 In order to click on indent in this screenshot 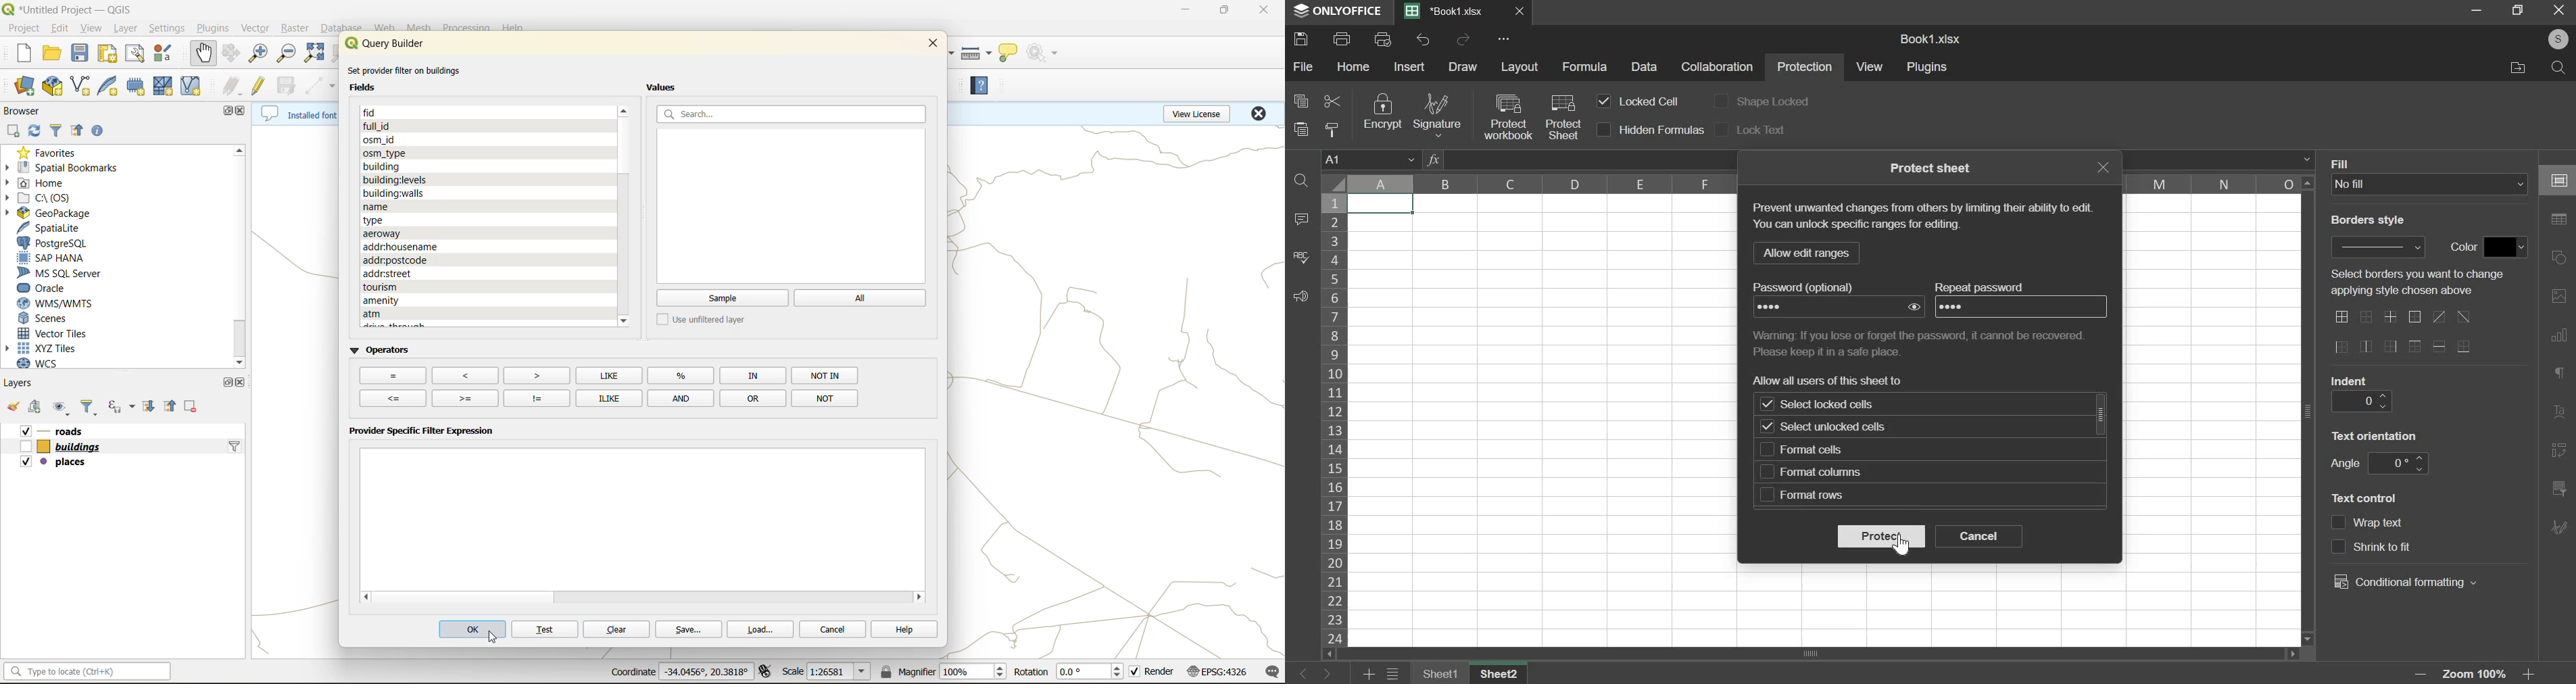, I will do `click(2349, 380)`.